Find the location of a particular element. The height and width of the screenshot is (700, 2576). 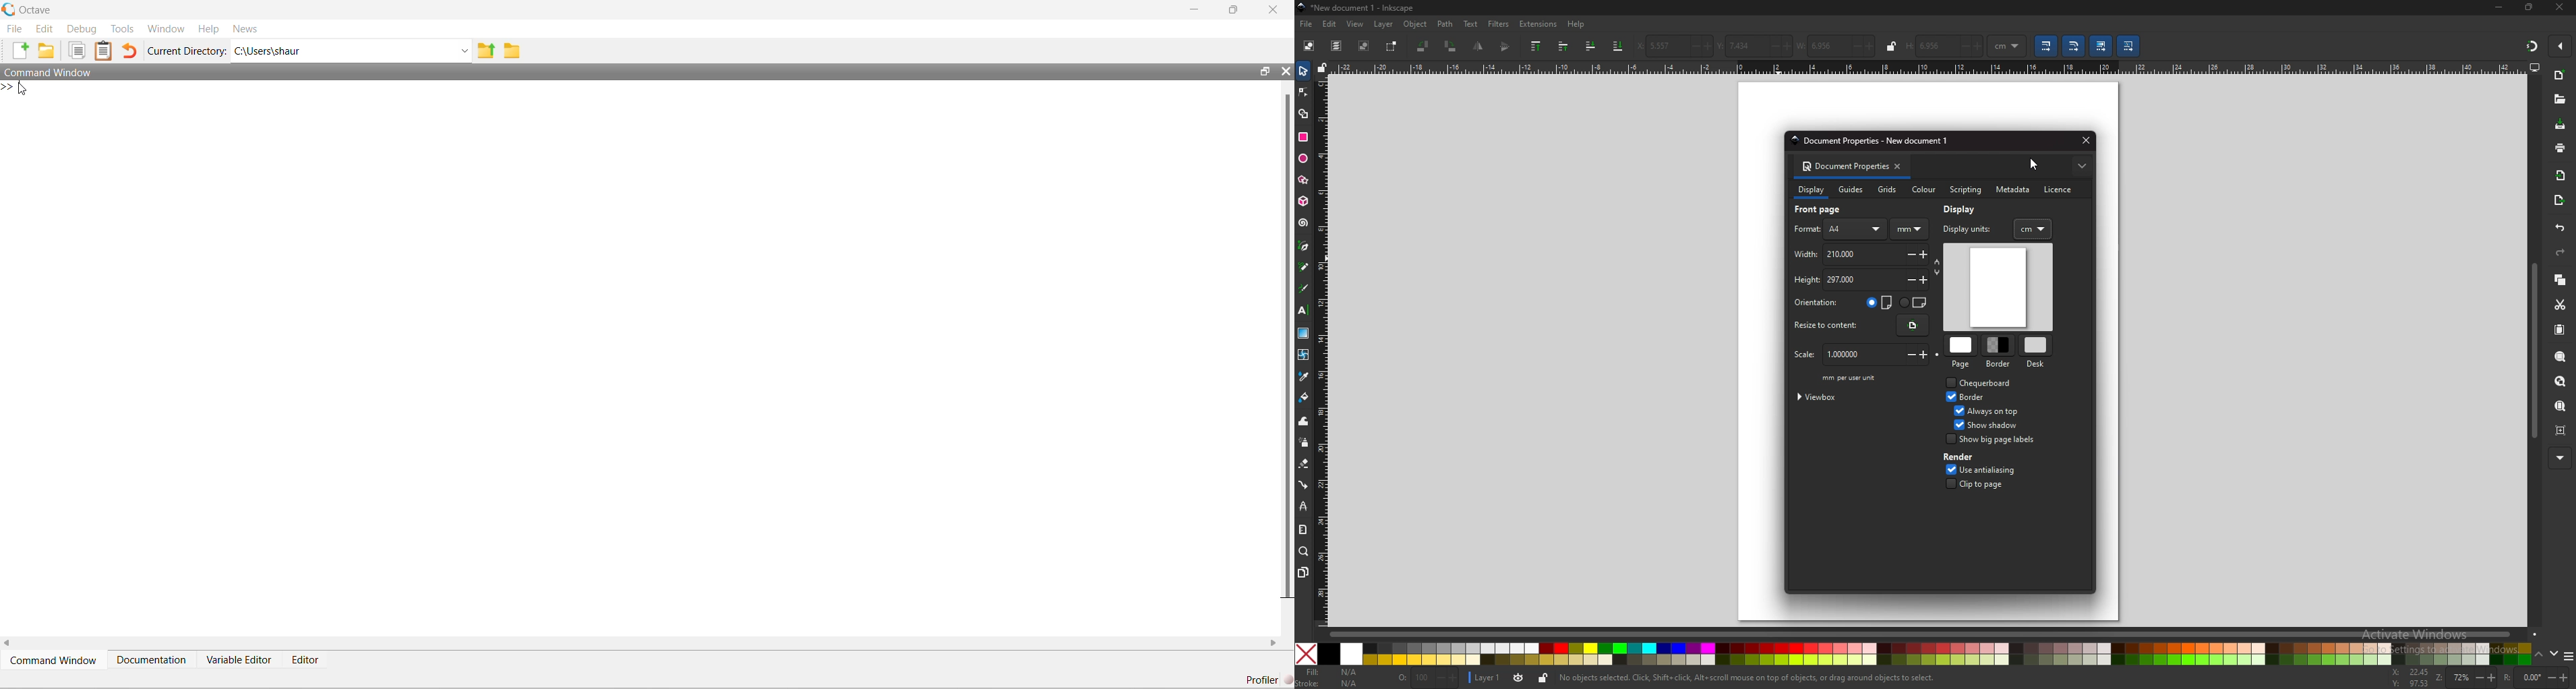

mm is located at coordinates (1999, 45).